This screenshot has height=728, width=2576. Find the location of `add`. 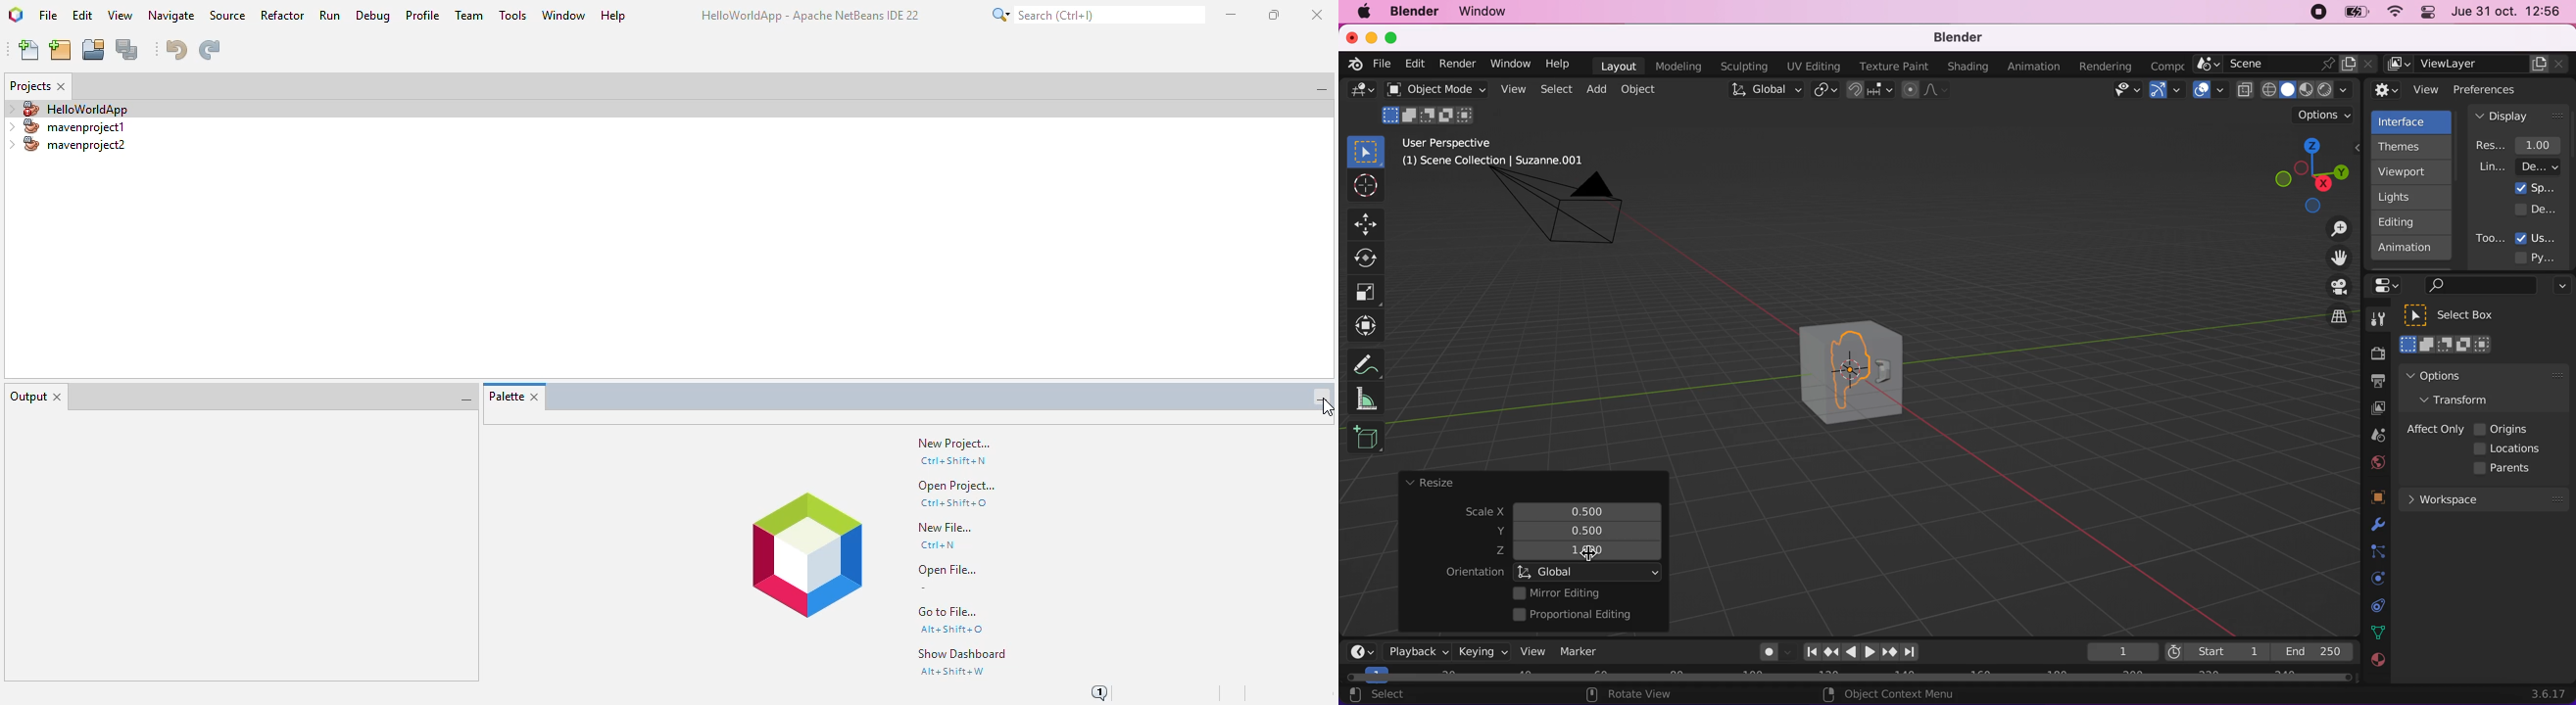

add is located at coordinates (1595, 89).